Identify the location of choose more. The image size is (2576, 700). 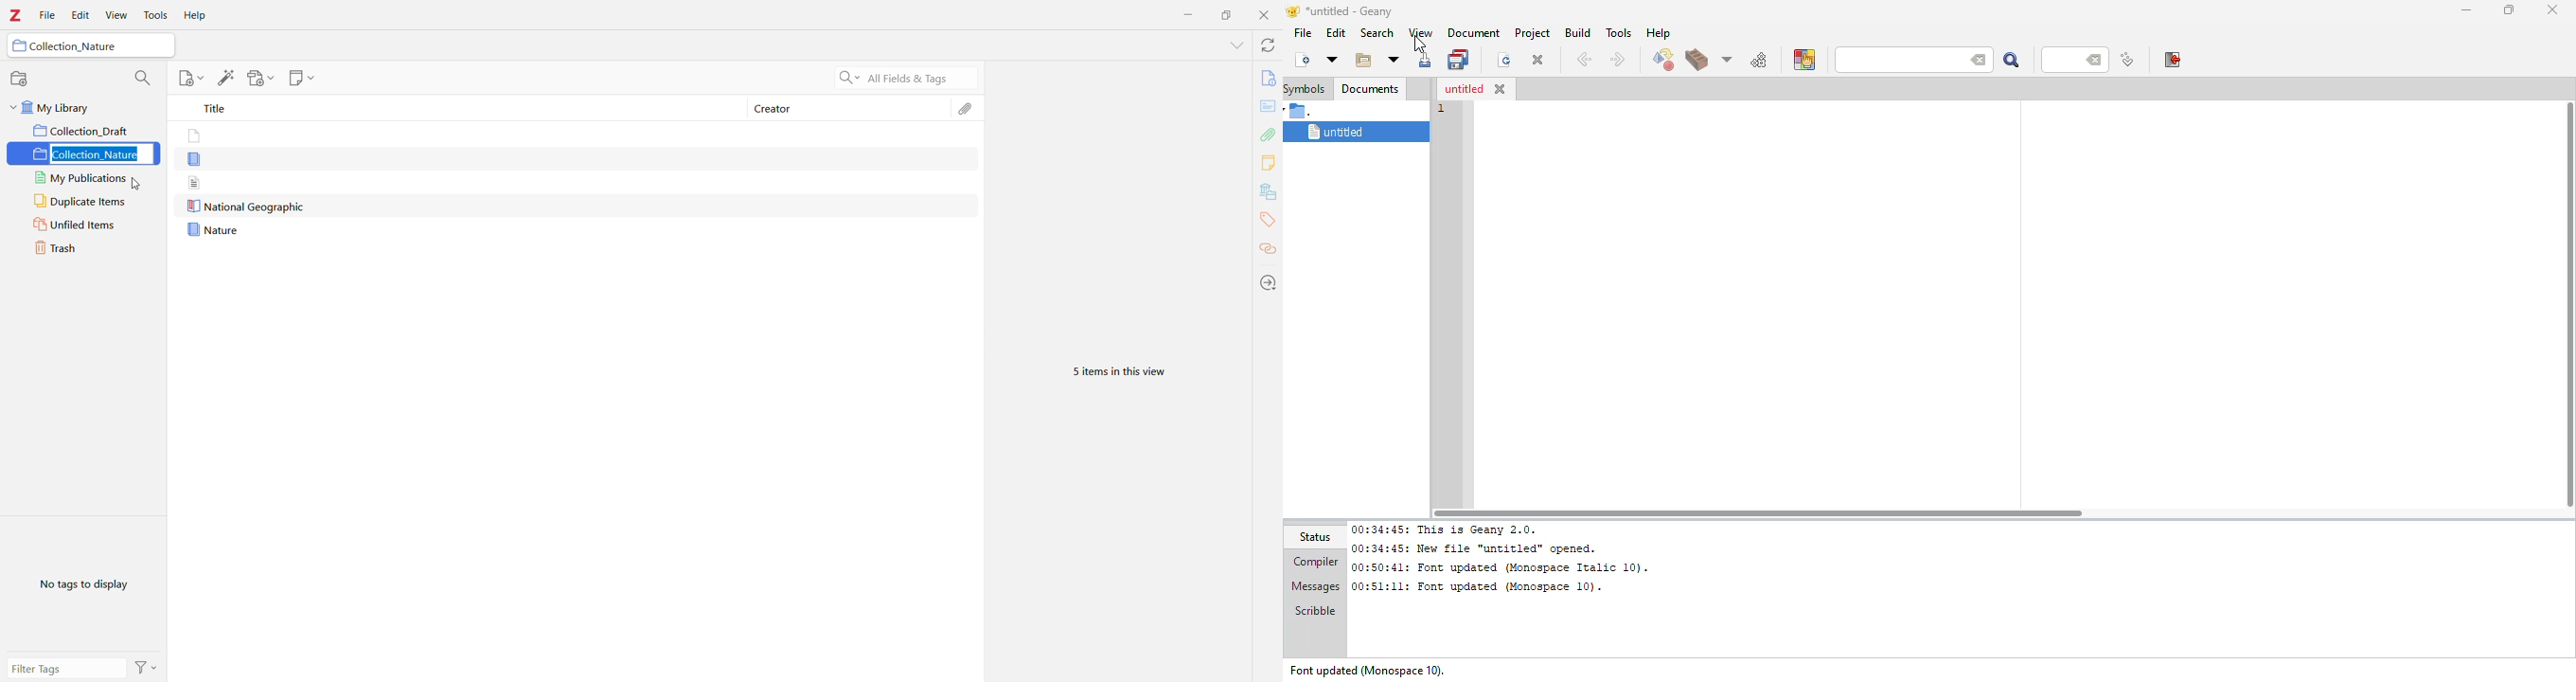
(1725, 59).